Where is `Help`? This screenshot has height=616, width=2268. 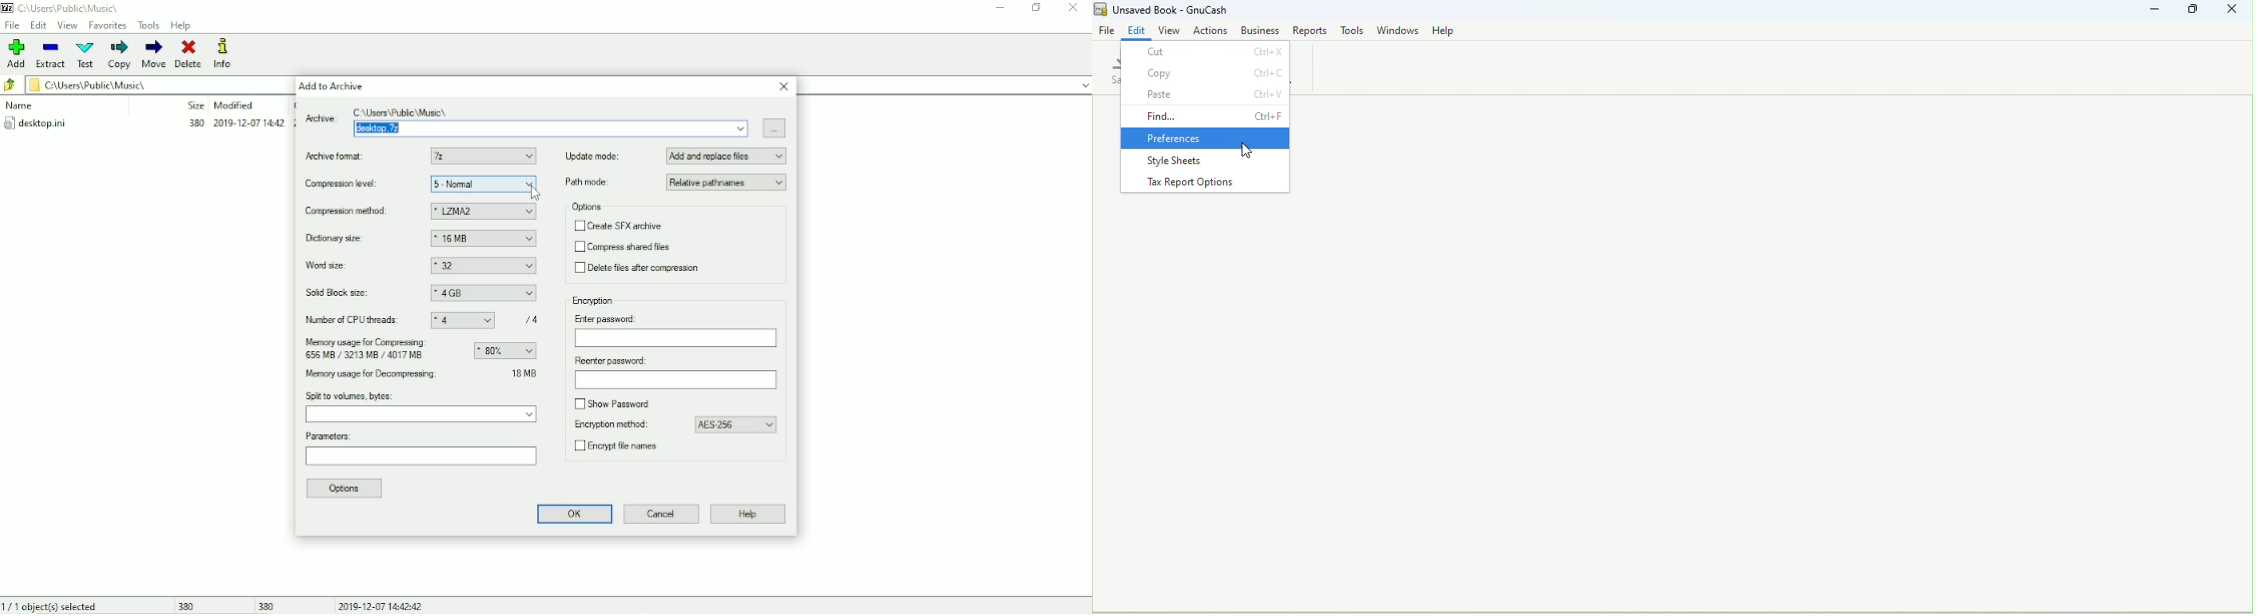 Help is located at coordinates (182, 25).